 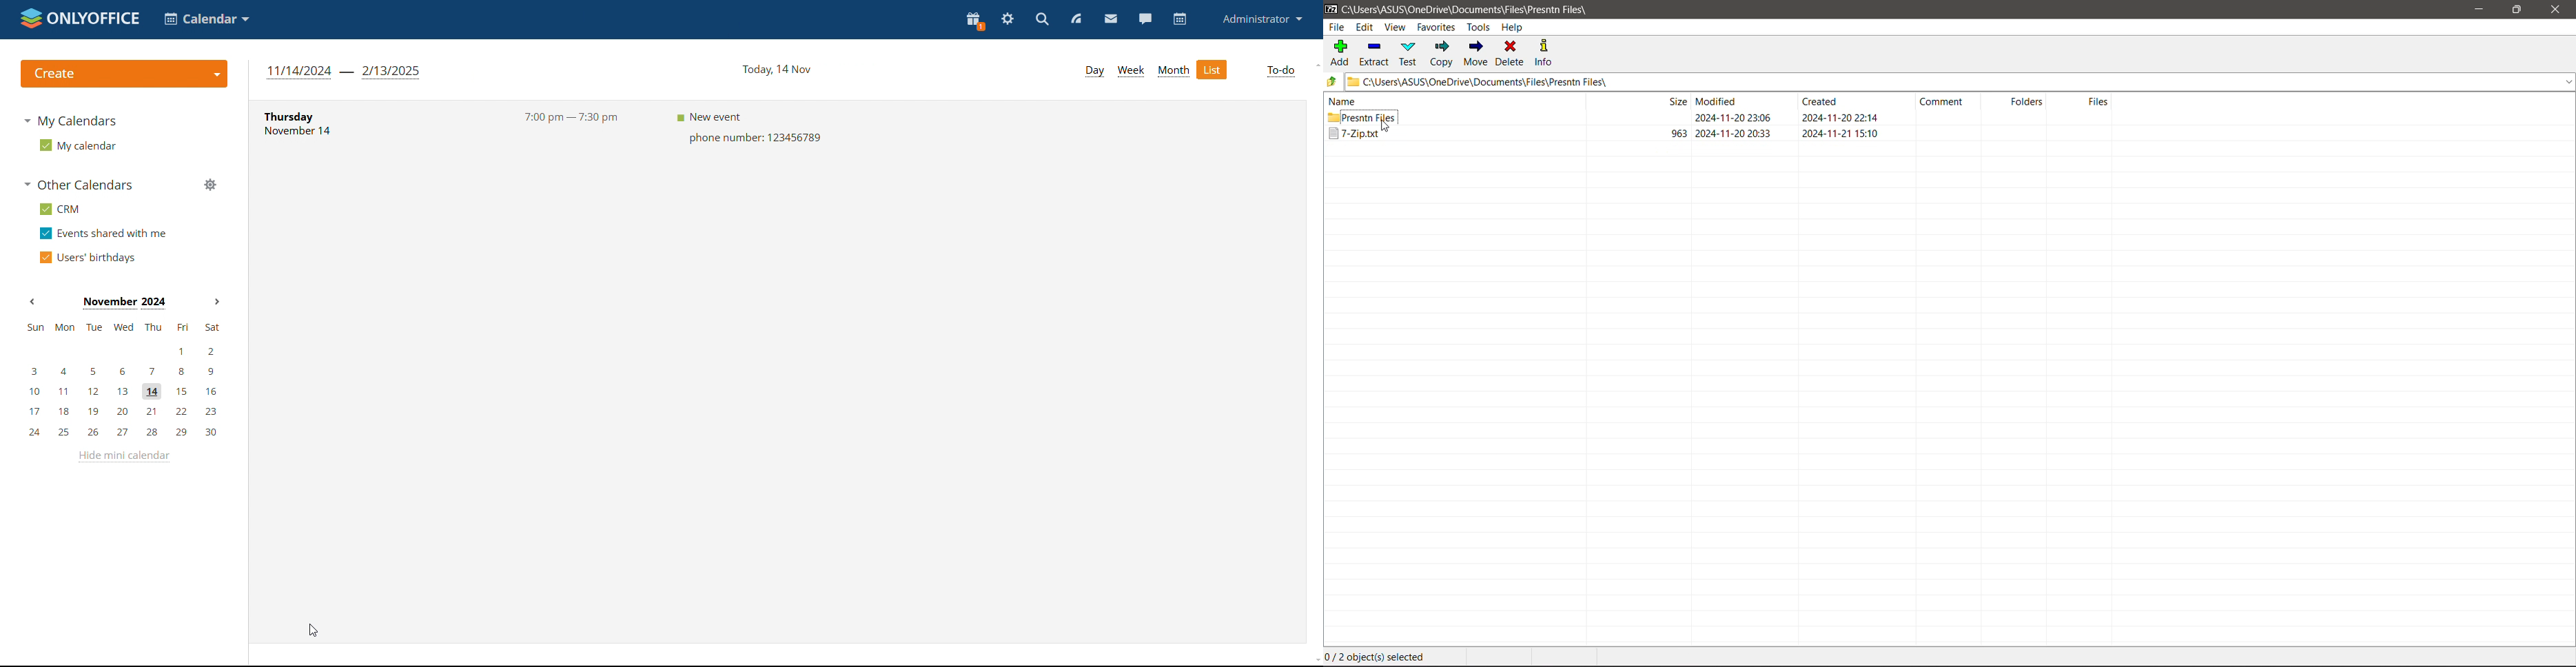 I want to click on Test, so click(x=1409, y=54).